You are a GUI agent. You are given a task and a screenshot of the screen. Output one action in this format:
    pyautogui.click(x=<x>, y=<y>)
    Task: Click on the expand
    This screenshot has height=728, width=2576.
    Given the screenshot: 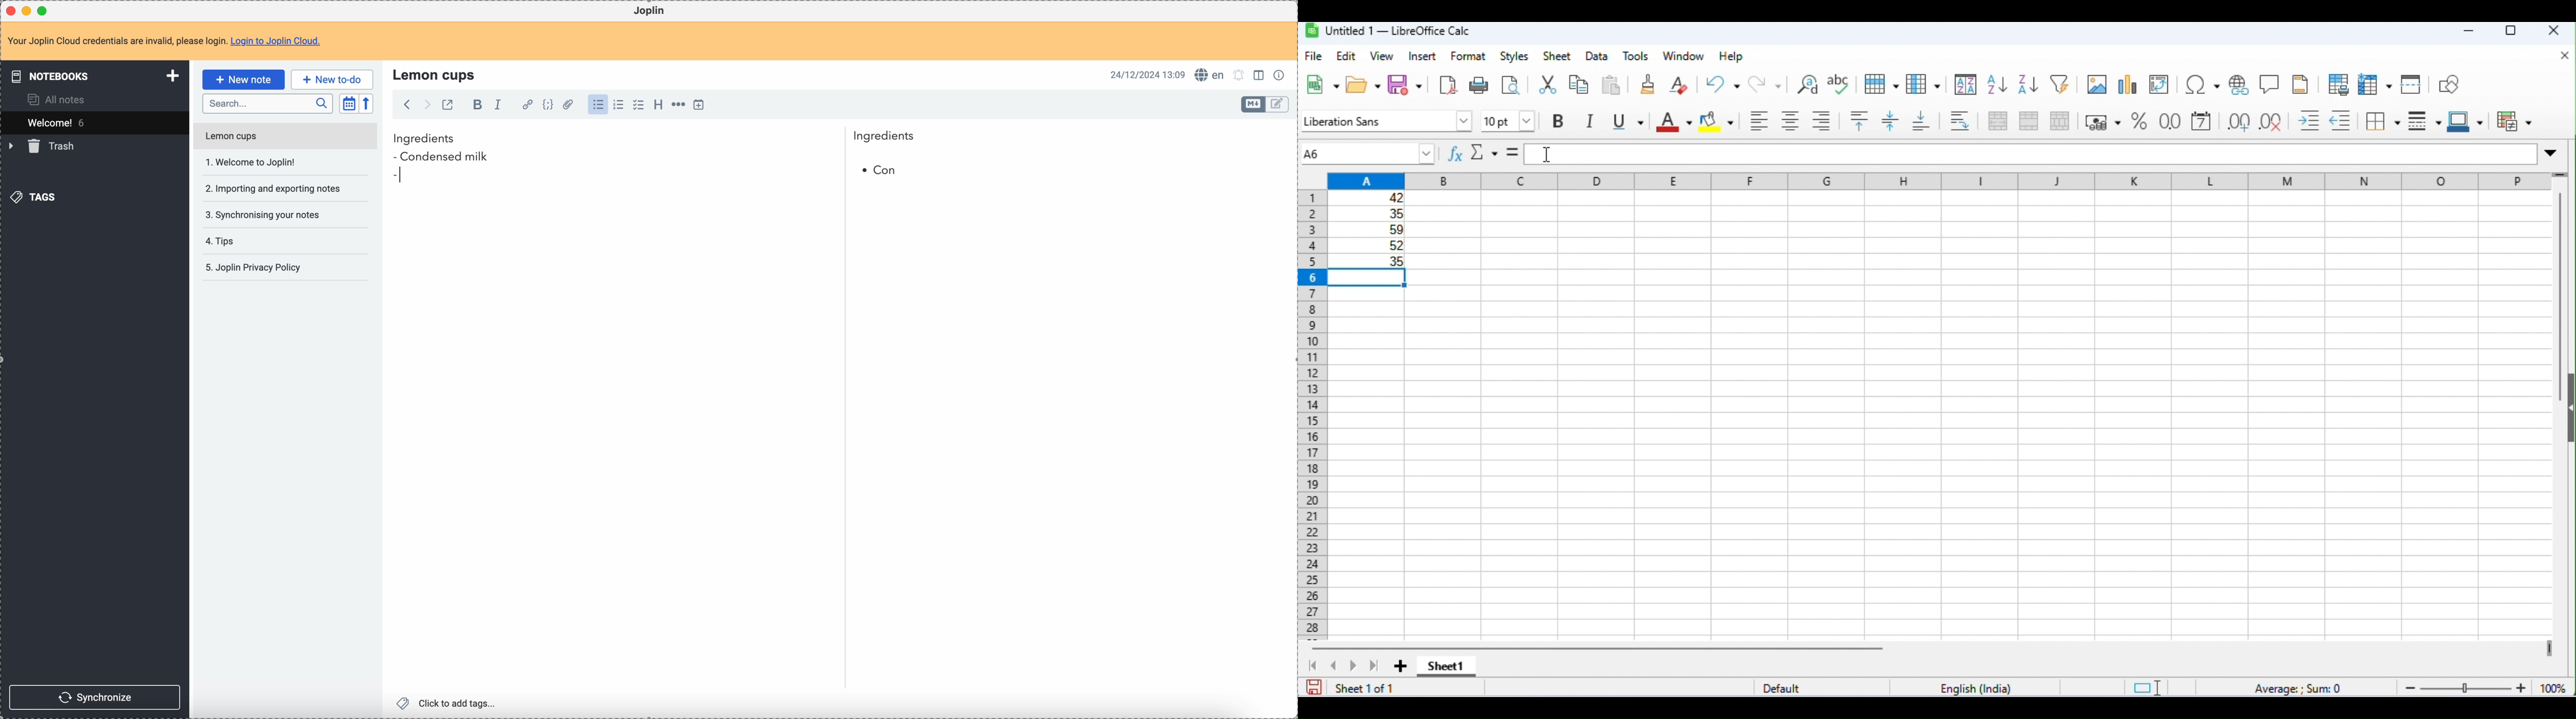 What is the action you would take?
    pyautogui.click(x=2553, y=152)
    